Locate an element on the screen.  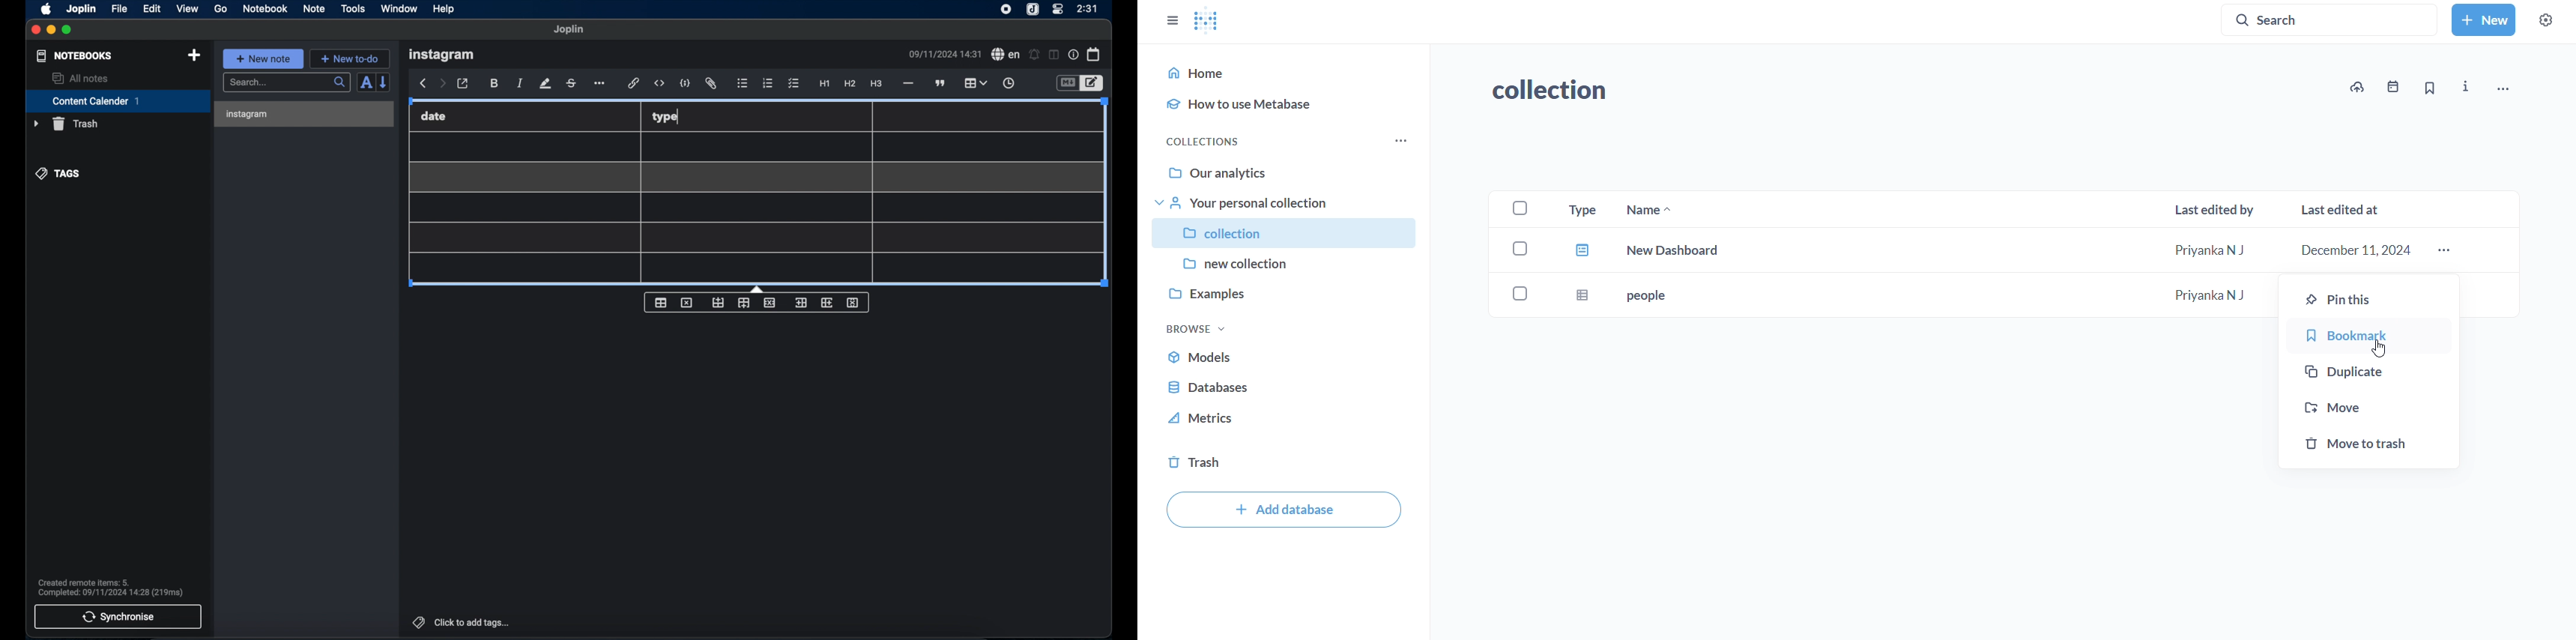
note is located at coordinates (314, 9).